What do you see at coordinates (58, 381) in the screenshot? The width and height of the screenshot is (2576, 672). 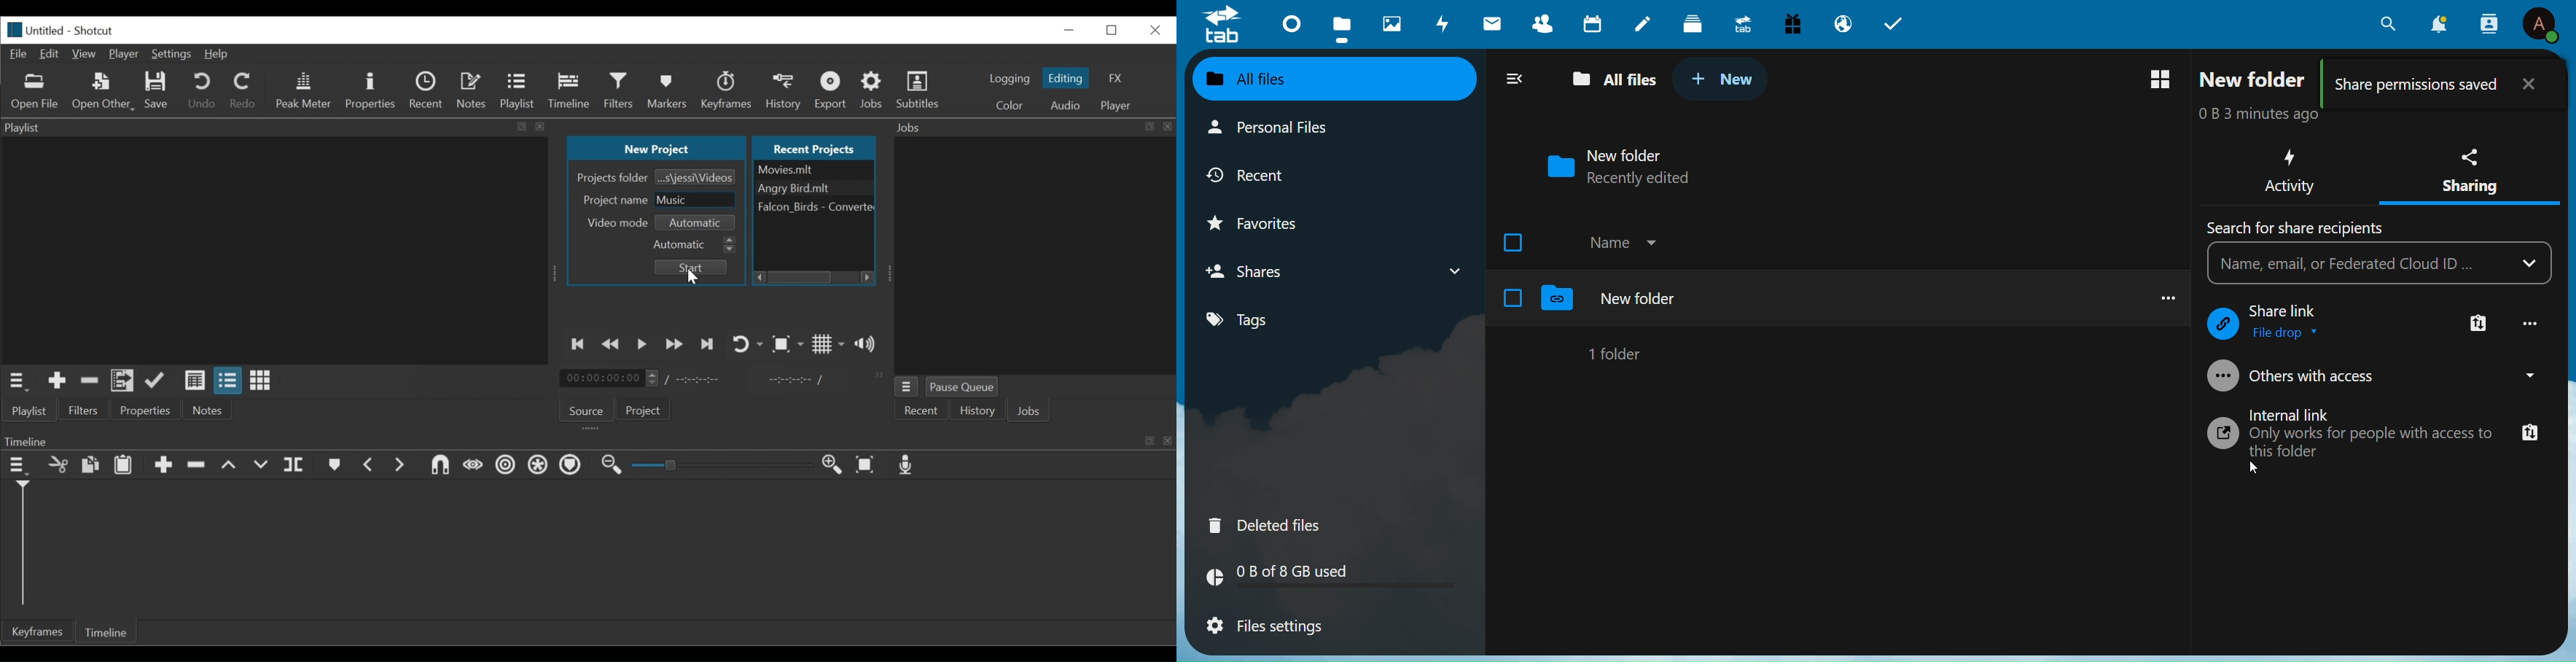 I see `Add the Source to the playlist` at bounding box center [58, 381].